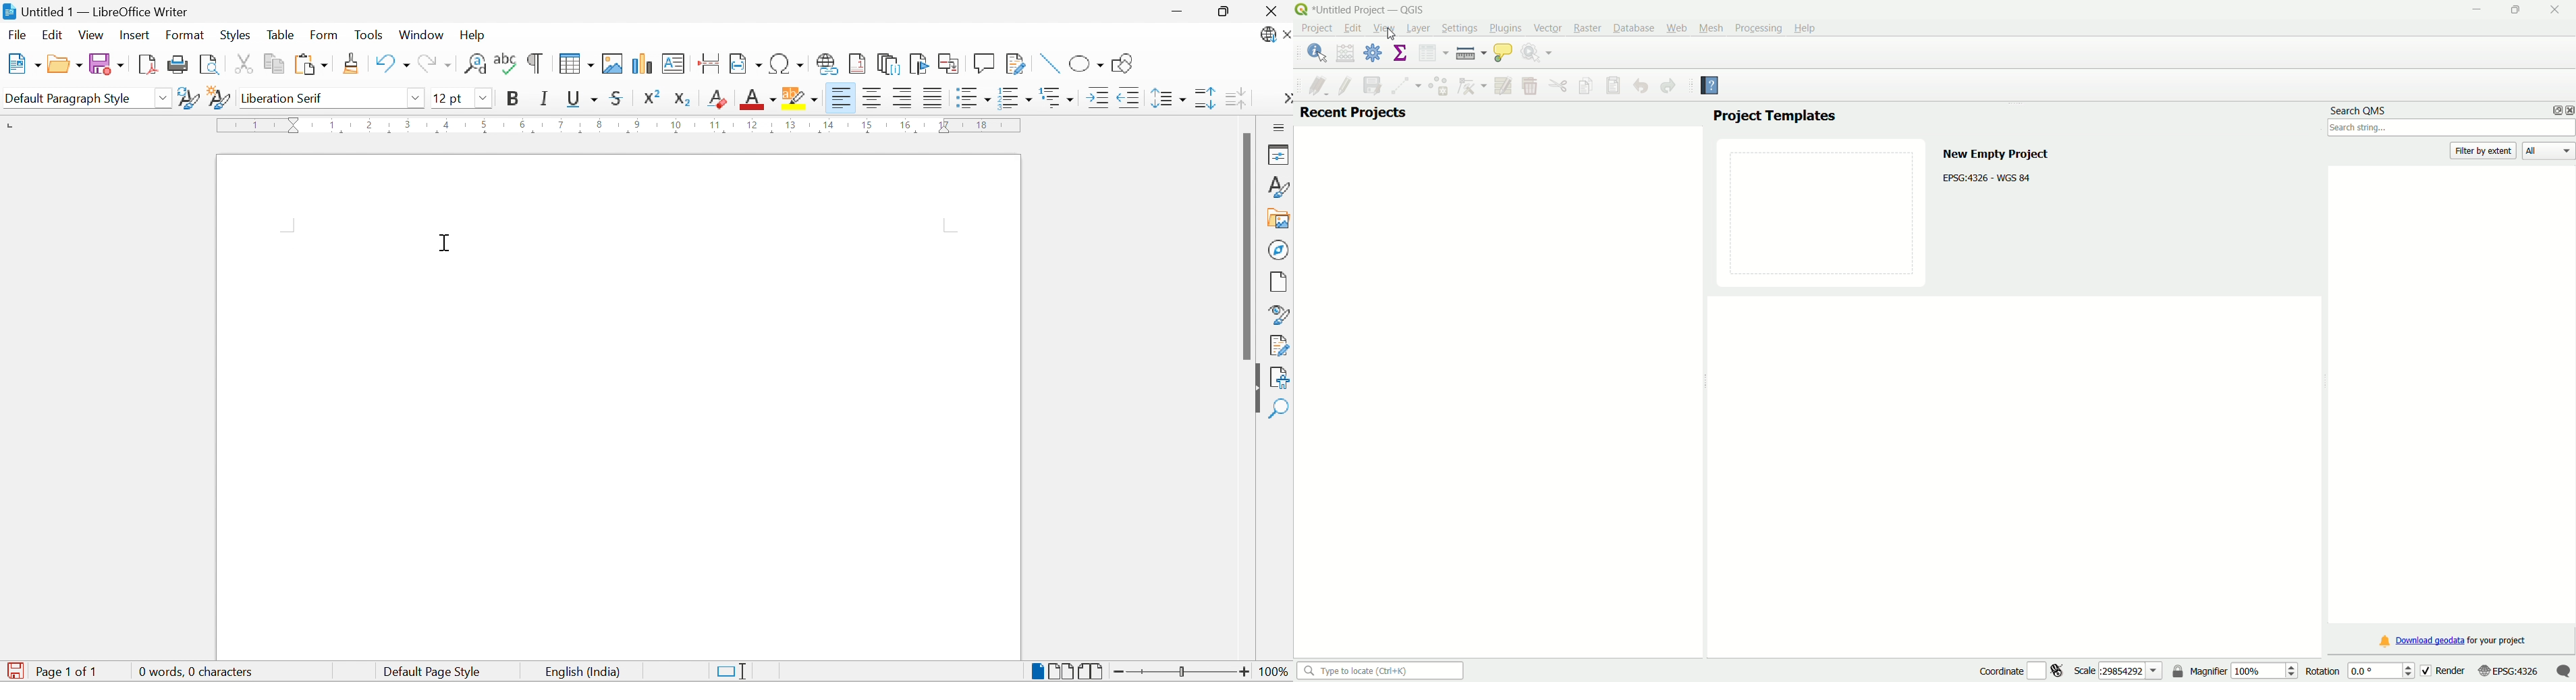 The width and height of the screenshot is (2576, 700). Describe the element at coordinates (1269, 673) in the screenshot. I see `100%` at that location.